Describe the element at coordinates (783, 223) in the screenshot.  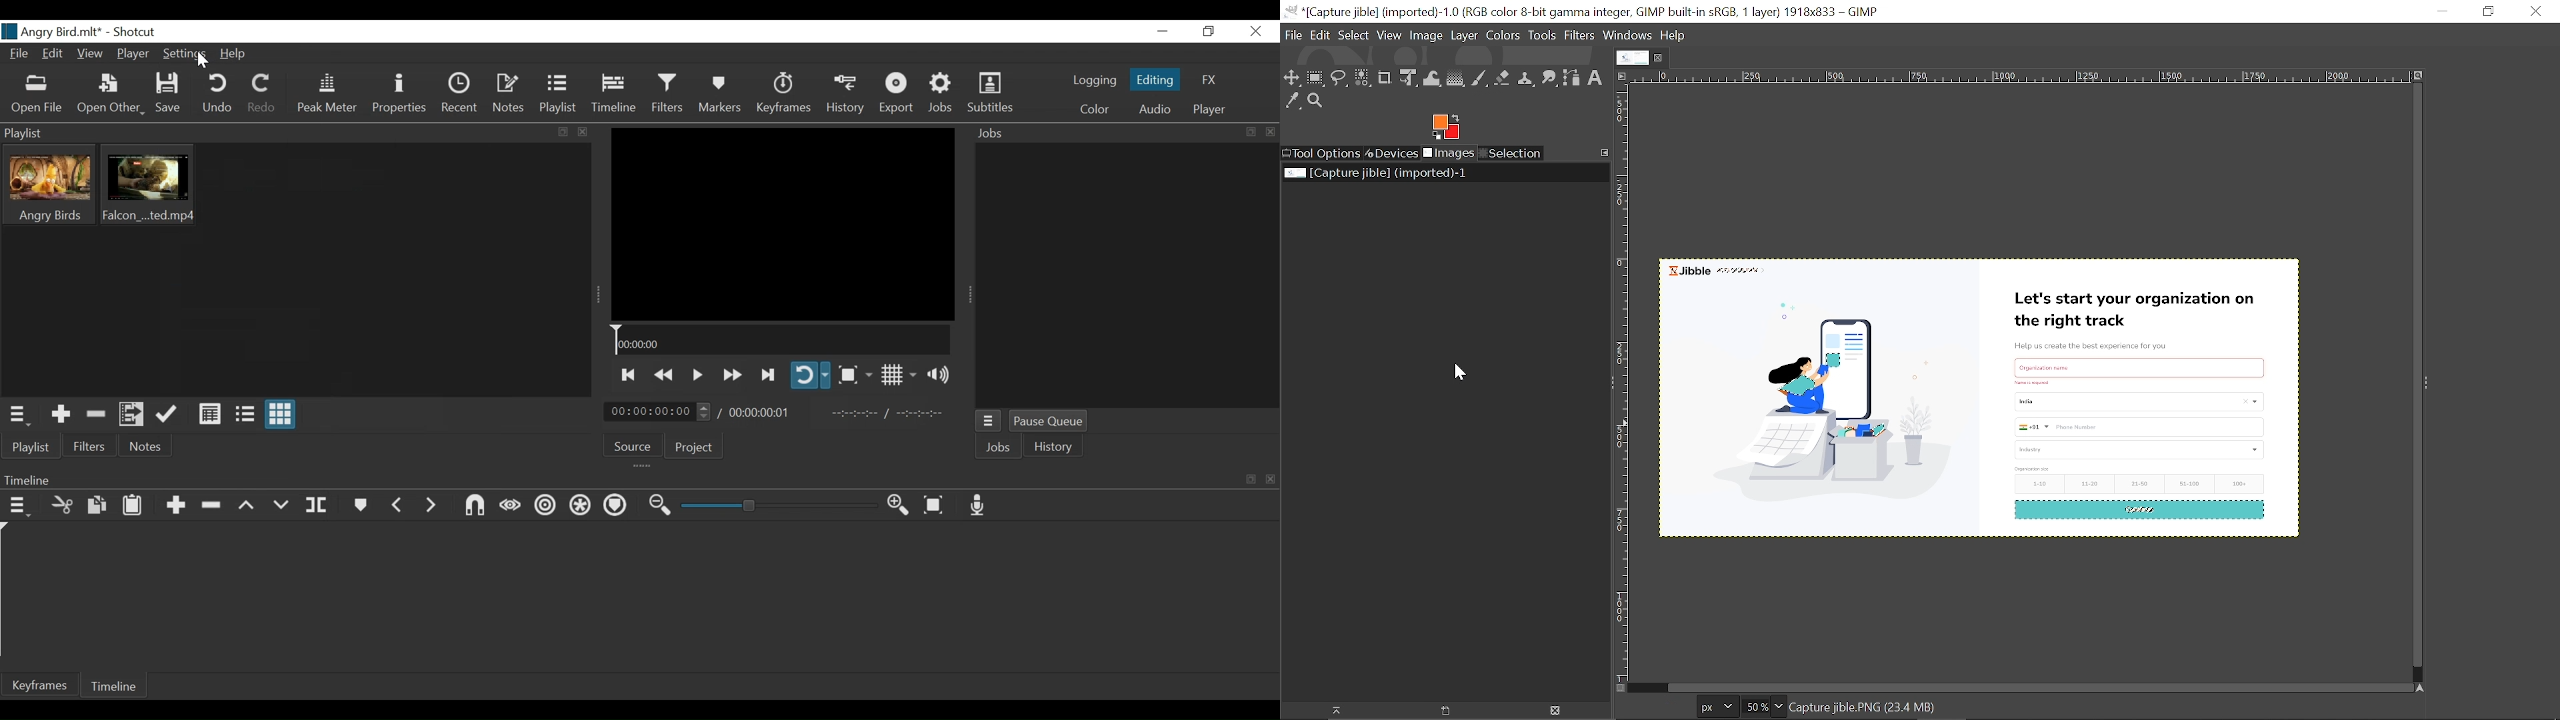
I see `Media Viewer` at that location.